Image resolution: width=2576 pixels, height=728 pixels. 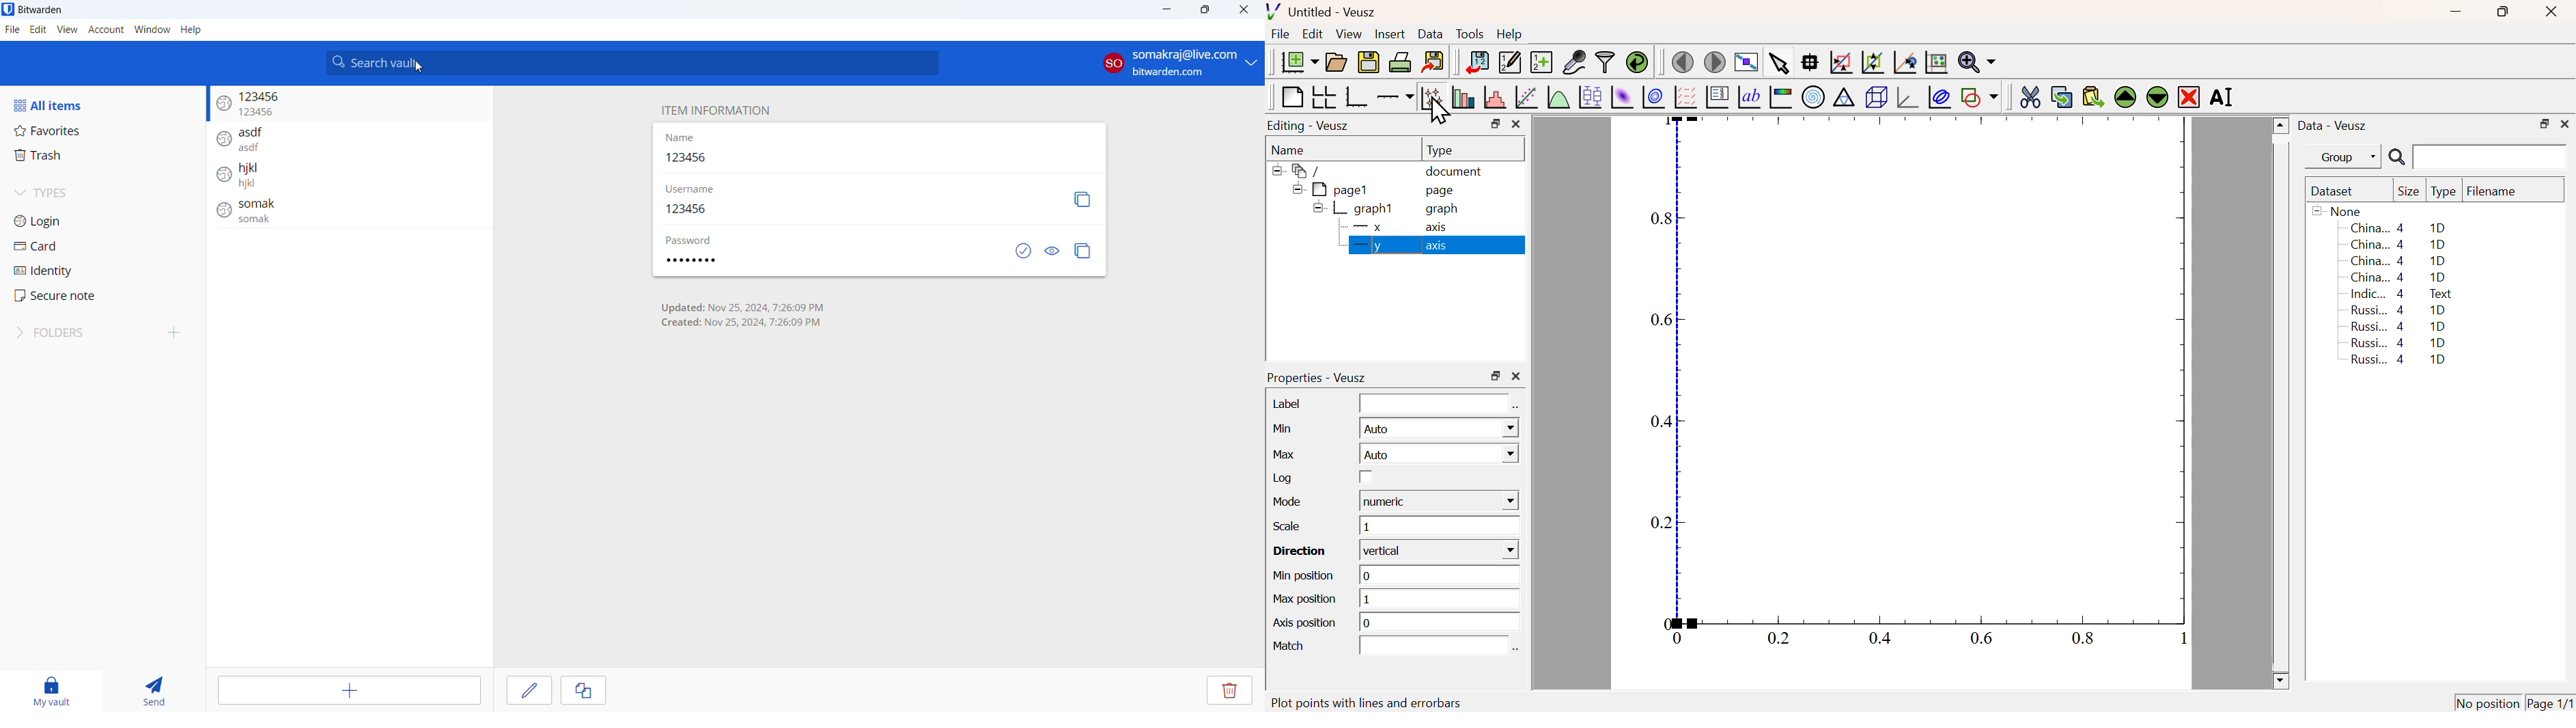 What do you see at coordinates (51, 690) in the screenshot?
I see `my vault` at bounding box center [51, 690].